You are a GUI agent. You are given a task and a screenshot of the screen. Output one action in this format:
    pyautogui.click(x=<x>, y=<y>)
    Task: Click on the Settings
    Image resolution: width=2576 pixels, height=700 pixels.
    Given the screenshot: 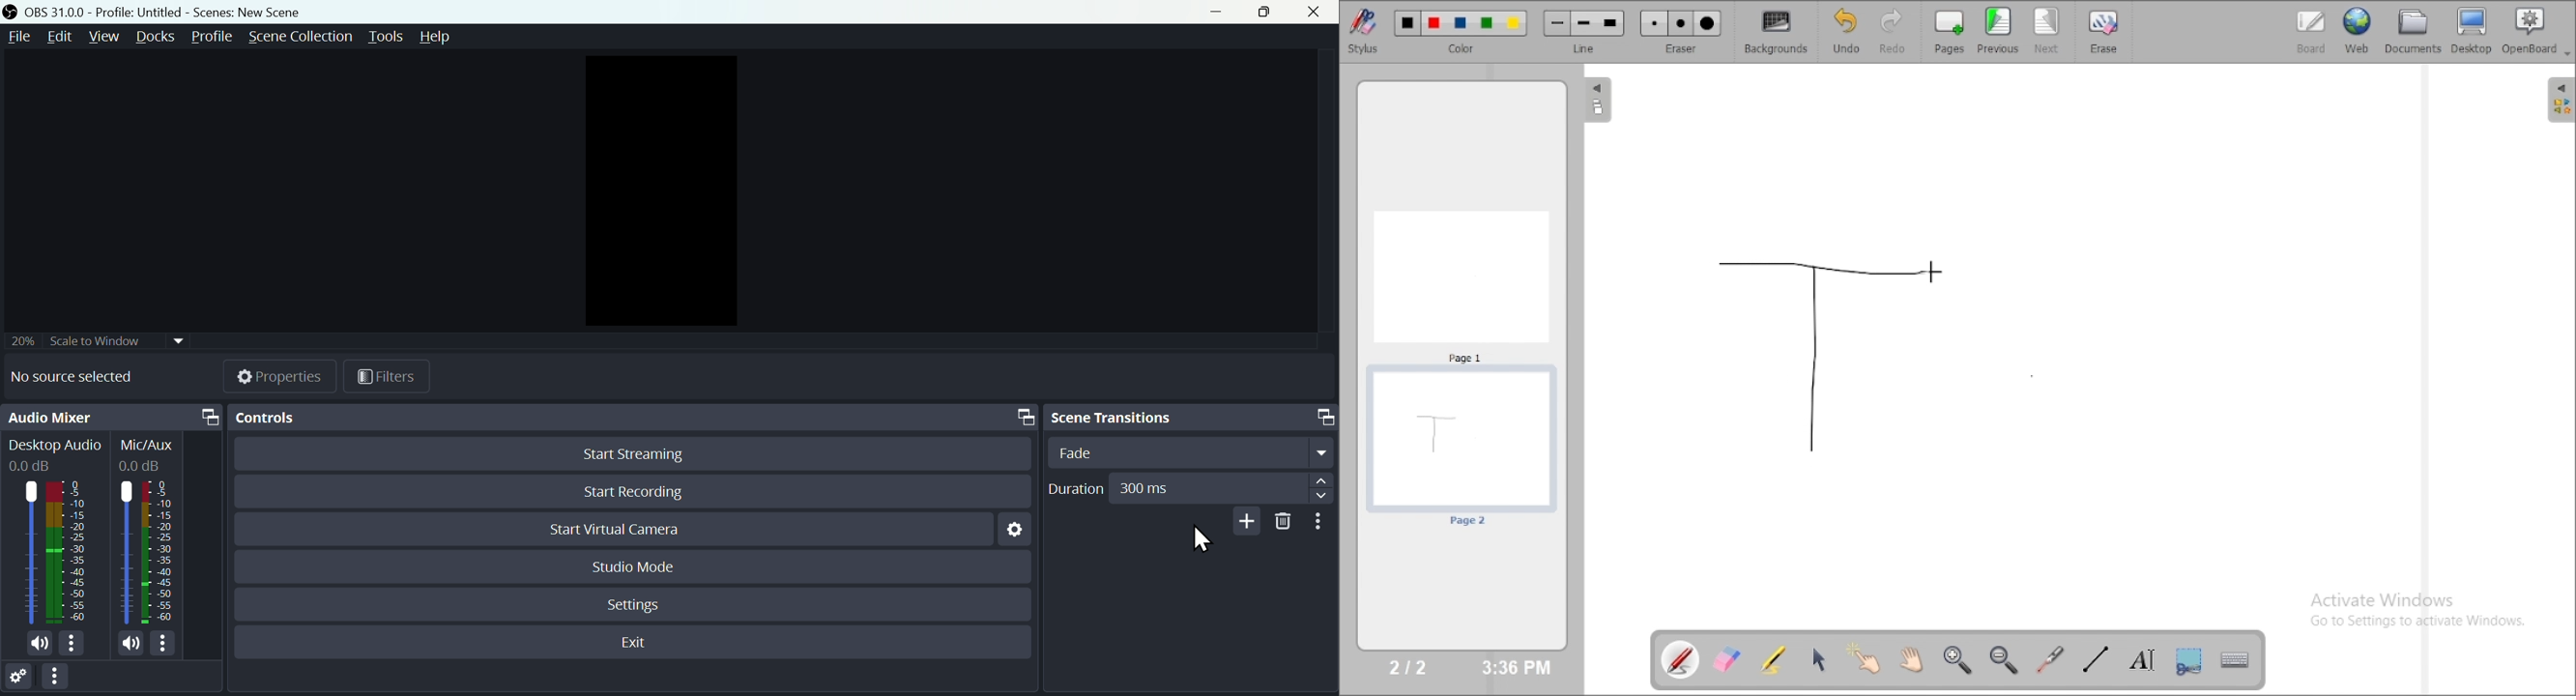 What is the action you would take?
    pyautogui.click(x=637, y=605)
    